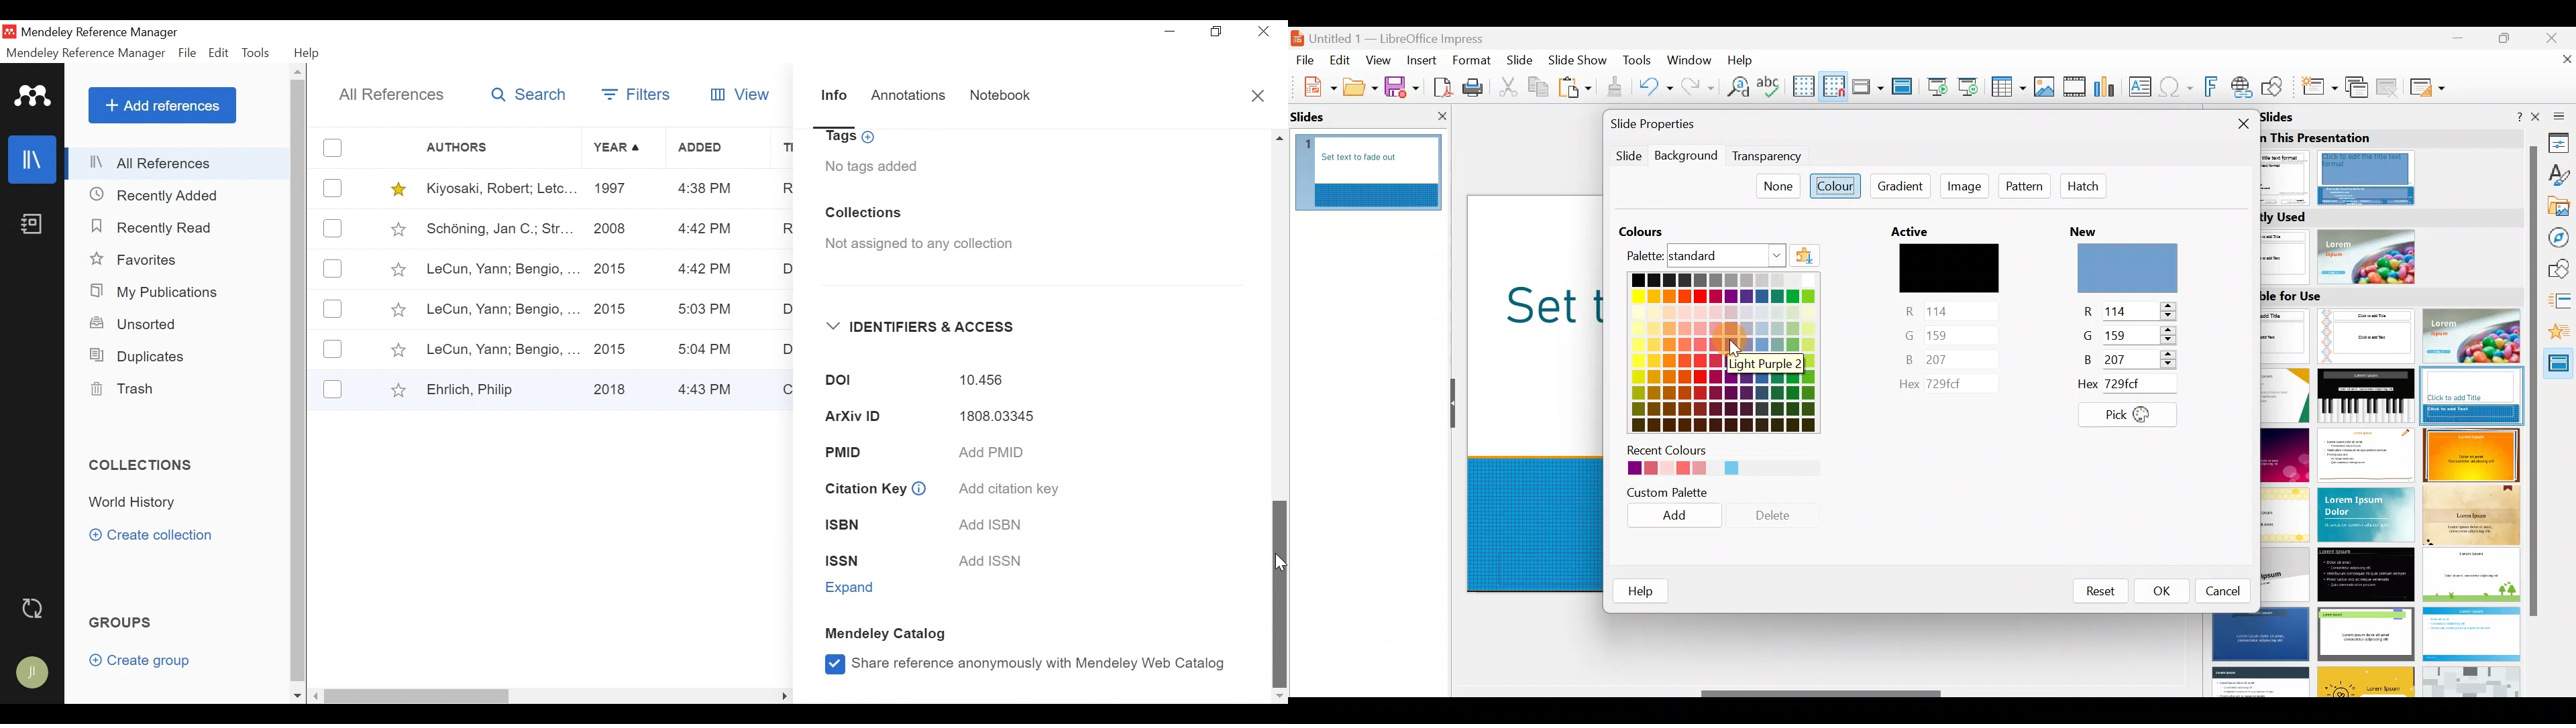 The image size is (2576, 728). I want to click on Avatar, so click(30, 672).